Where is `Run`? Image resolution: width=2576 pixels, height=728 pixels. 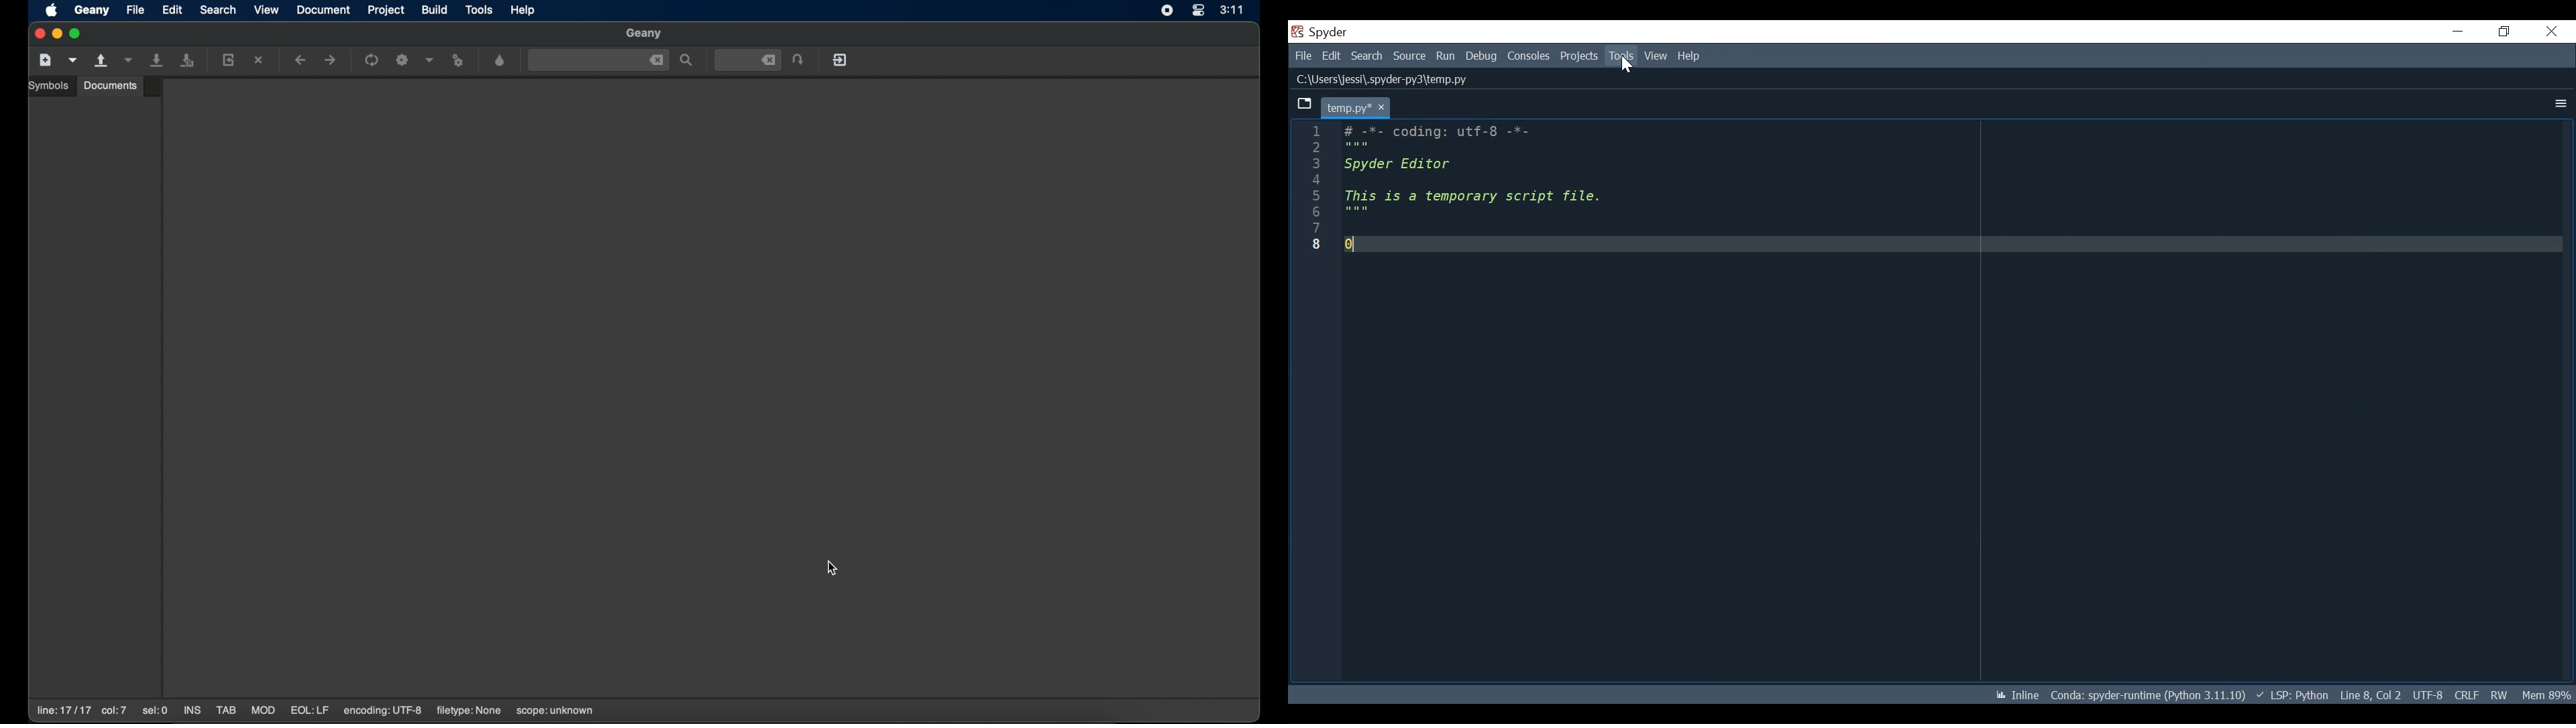
Run is located at coordinates (1447, 56).